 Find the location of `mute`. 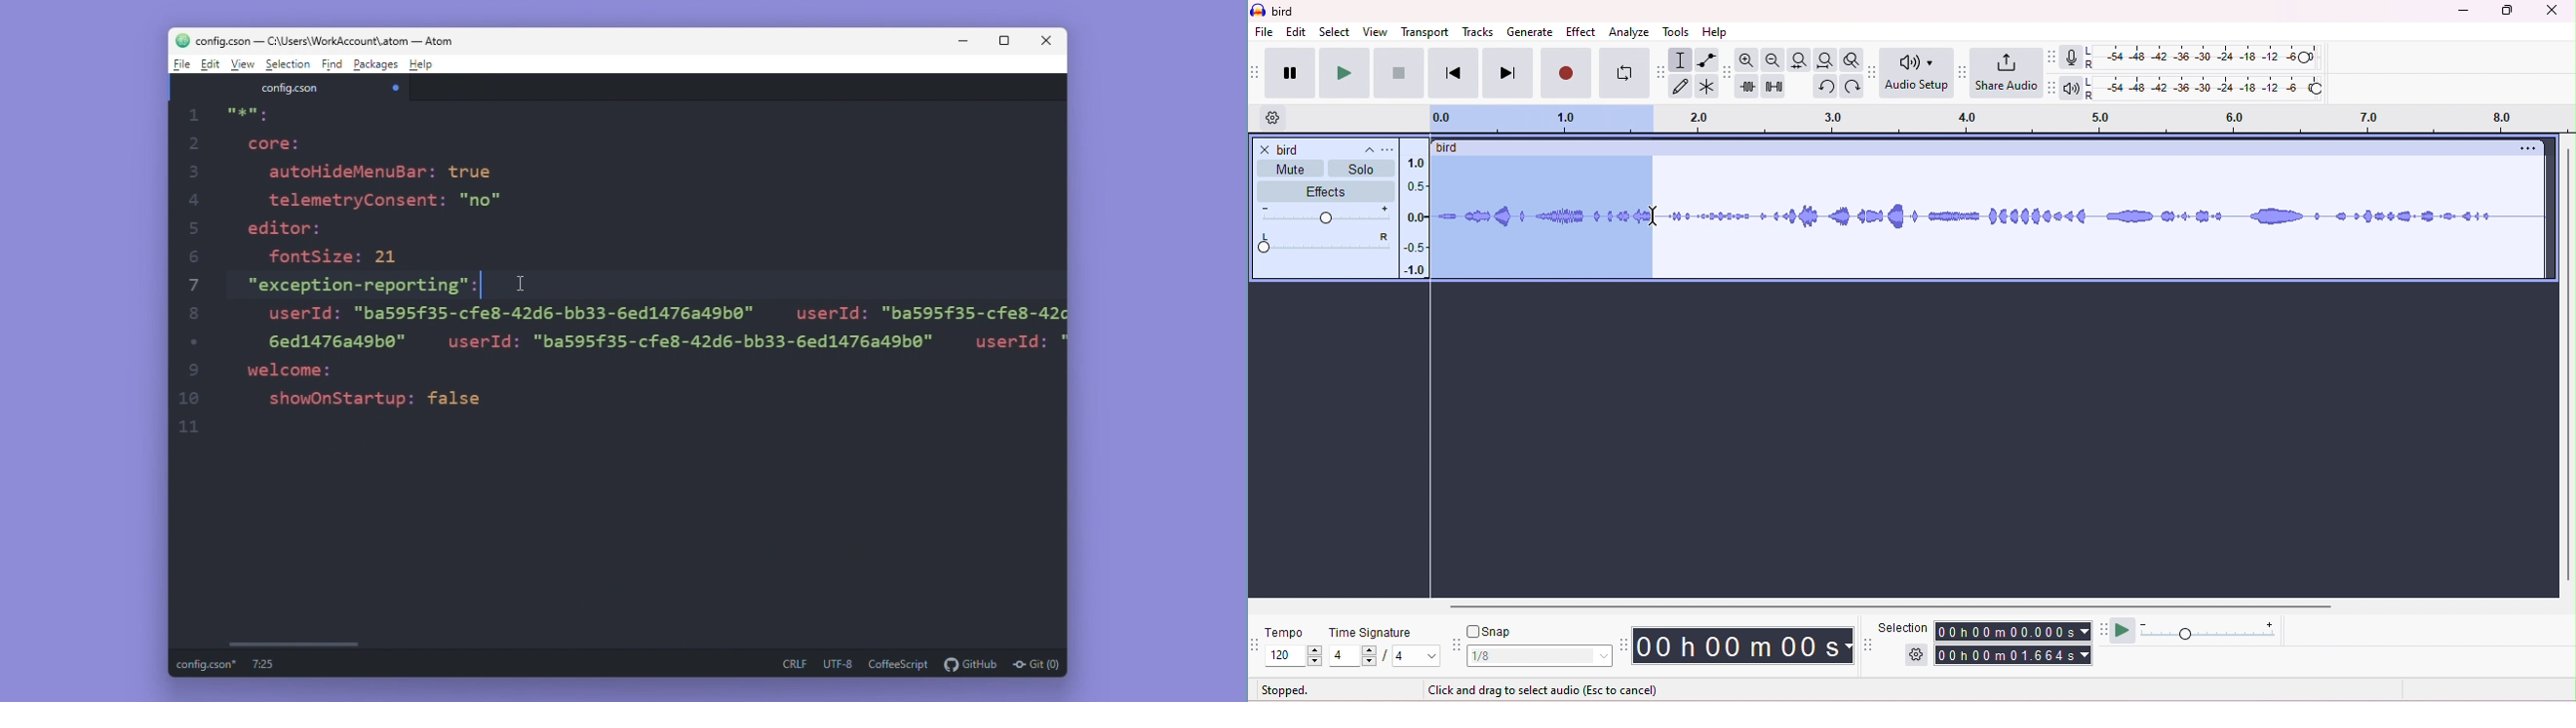

mute is located at coordinates (1289, 169).